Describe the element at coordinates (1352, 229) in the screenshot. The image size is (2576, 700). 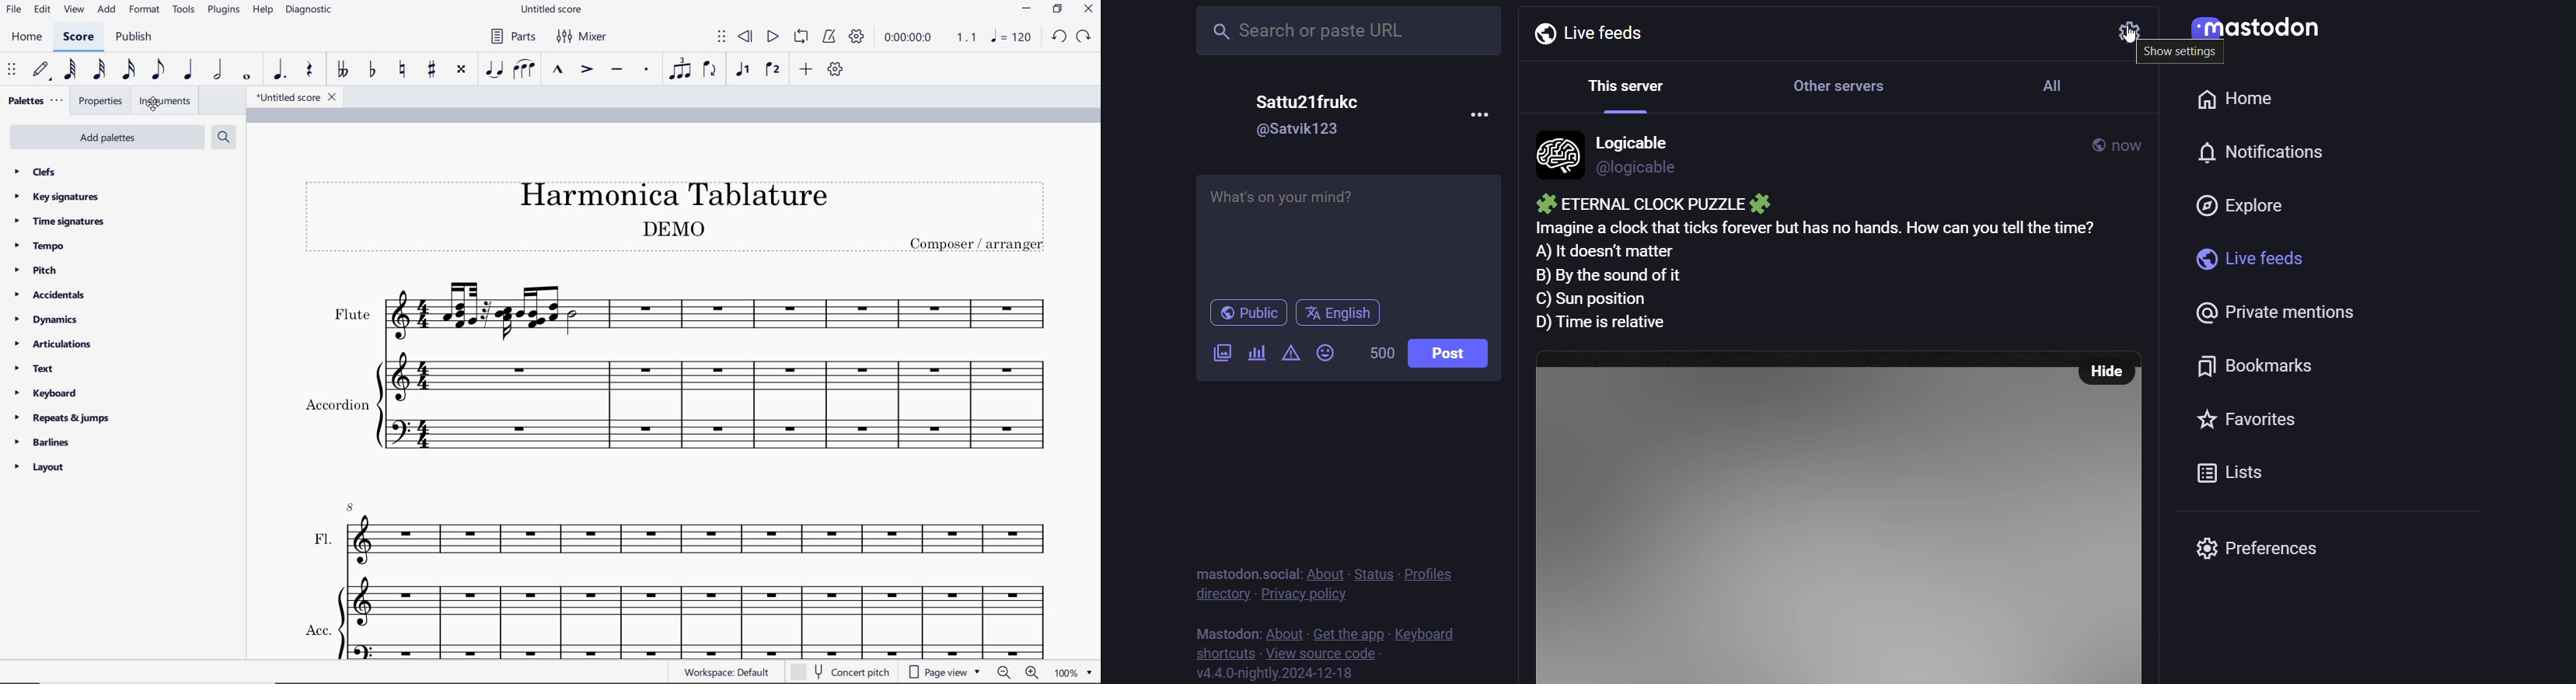
I see `What's on your mind?` at that location.